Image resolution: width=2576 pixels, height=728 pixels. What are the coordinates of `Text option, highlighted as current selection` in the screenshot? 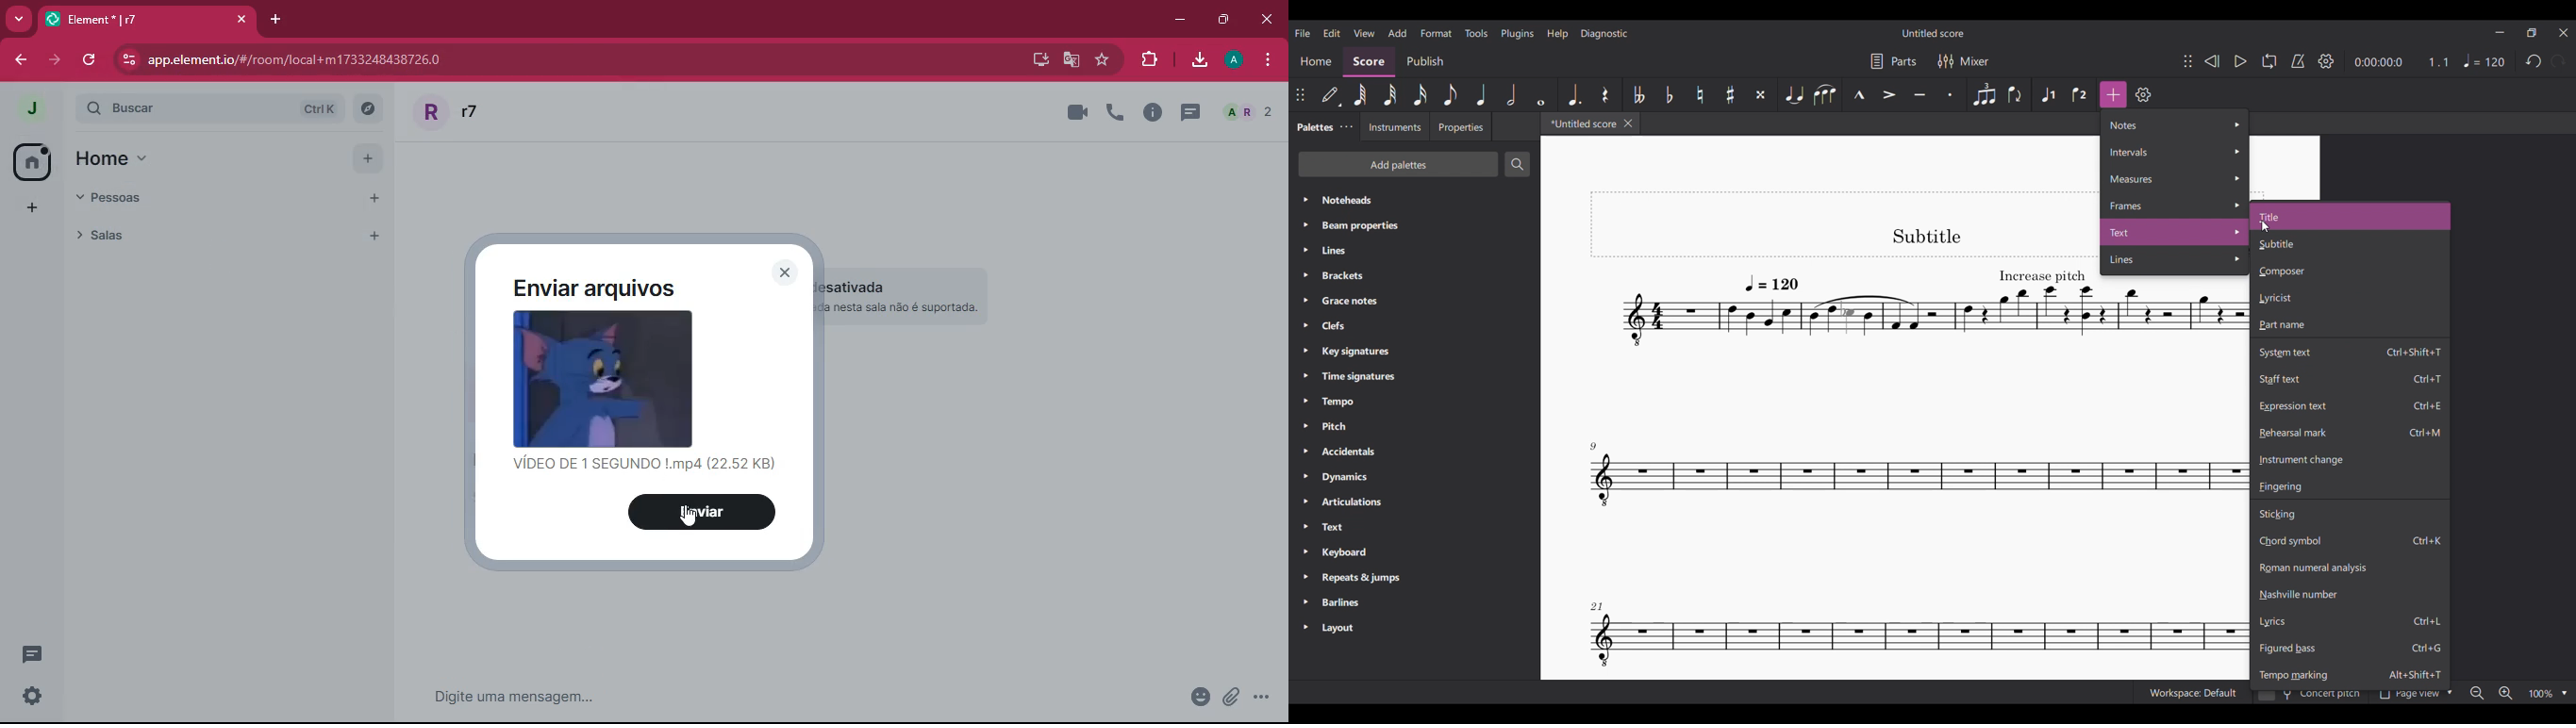 It's located at (2175, 232).